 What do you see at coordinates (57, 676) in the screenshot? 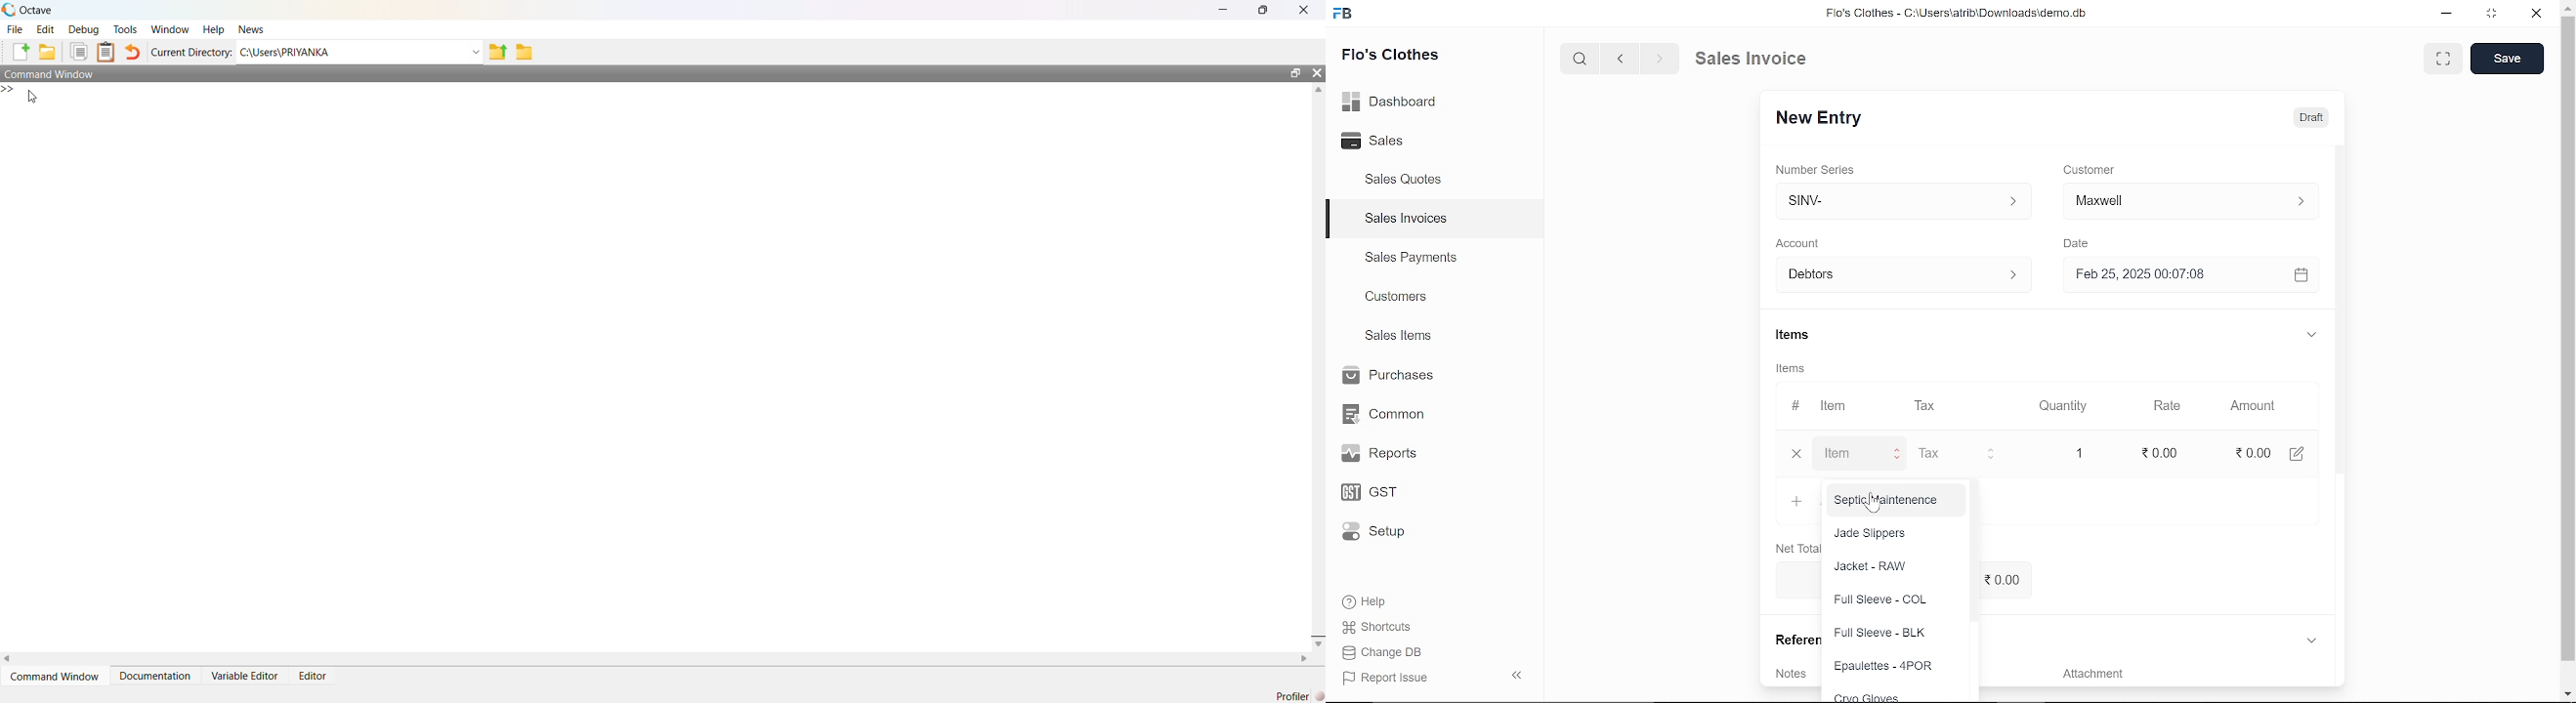
I see `Command Window` at bounding box center [57, 676].